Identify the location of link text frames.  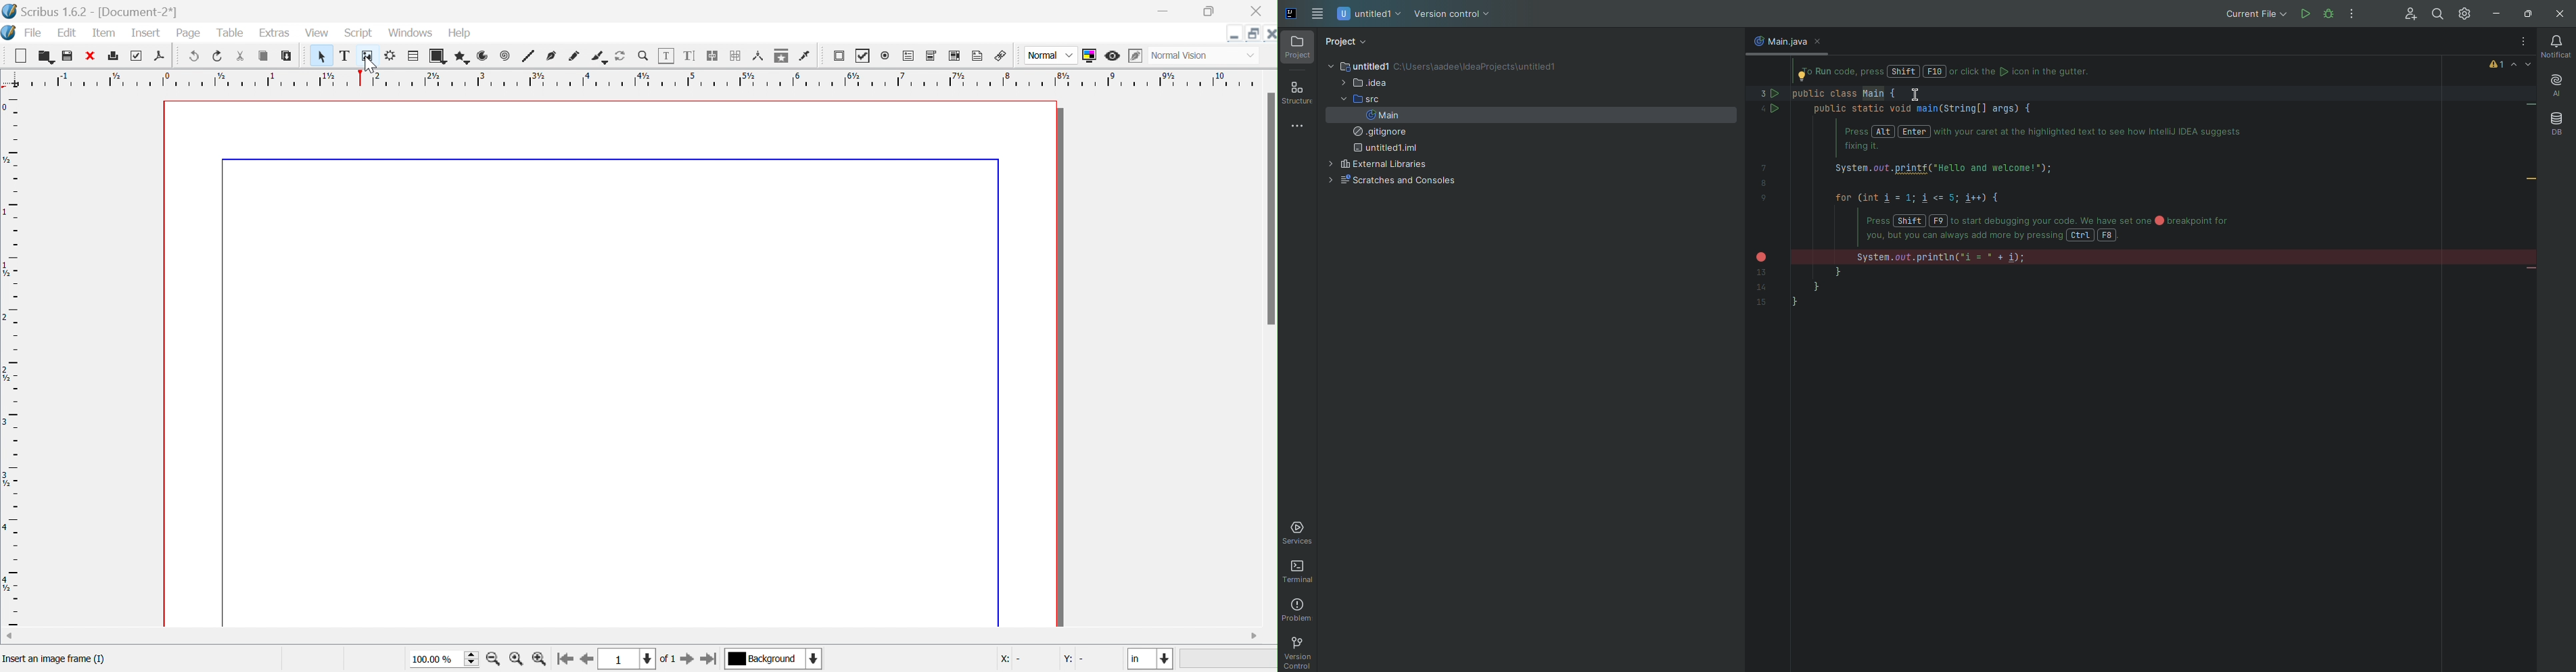
(714, 56).